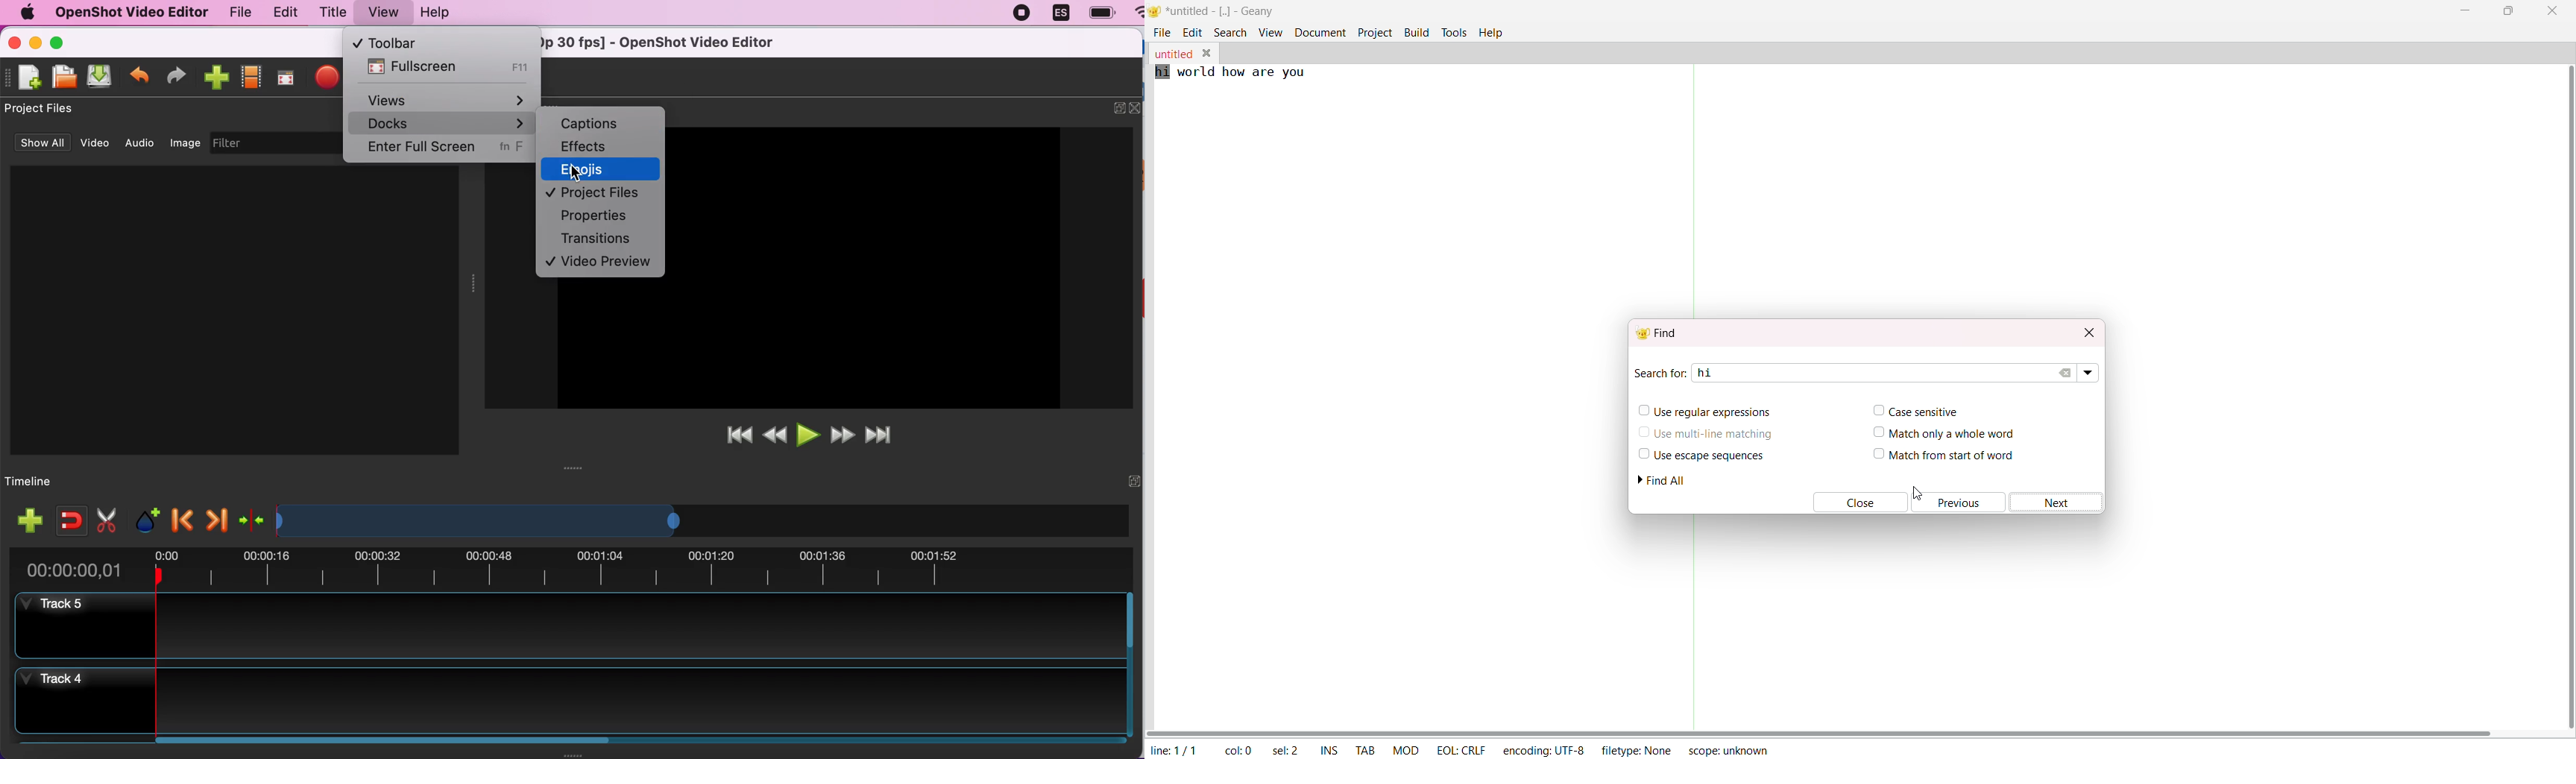  What do you see at coordinates (215, 75) in the screenshot?
I see `import files` at bounding box center [215, 75].